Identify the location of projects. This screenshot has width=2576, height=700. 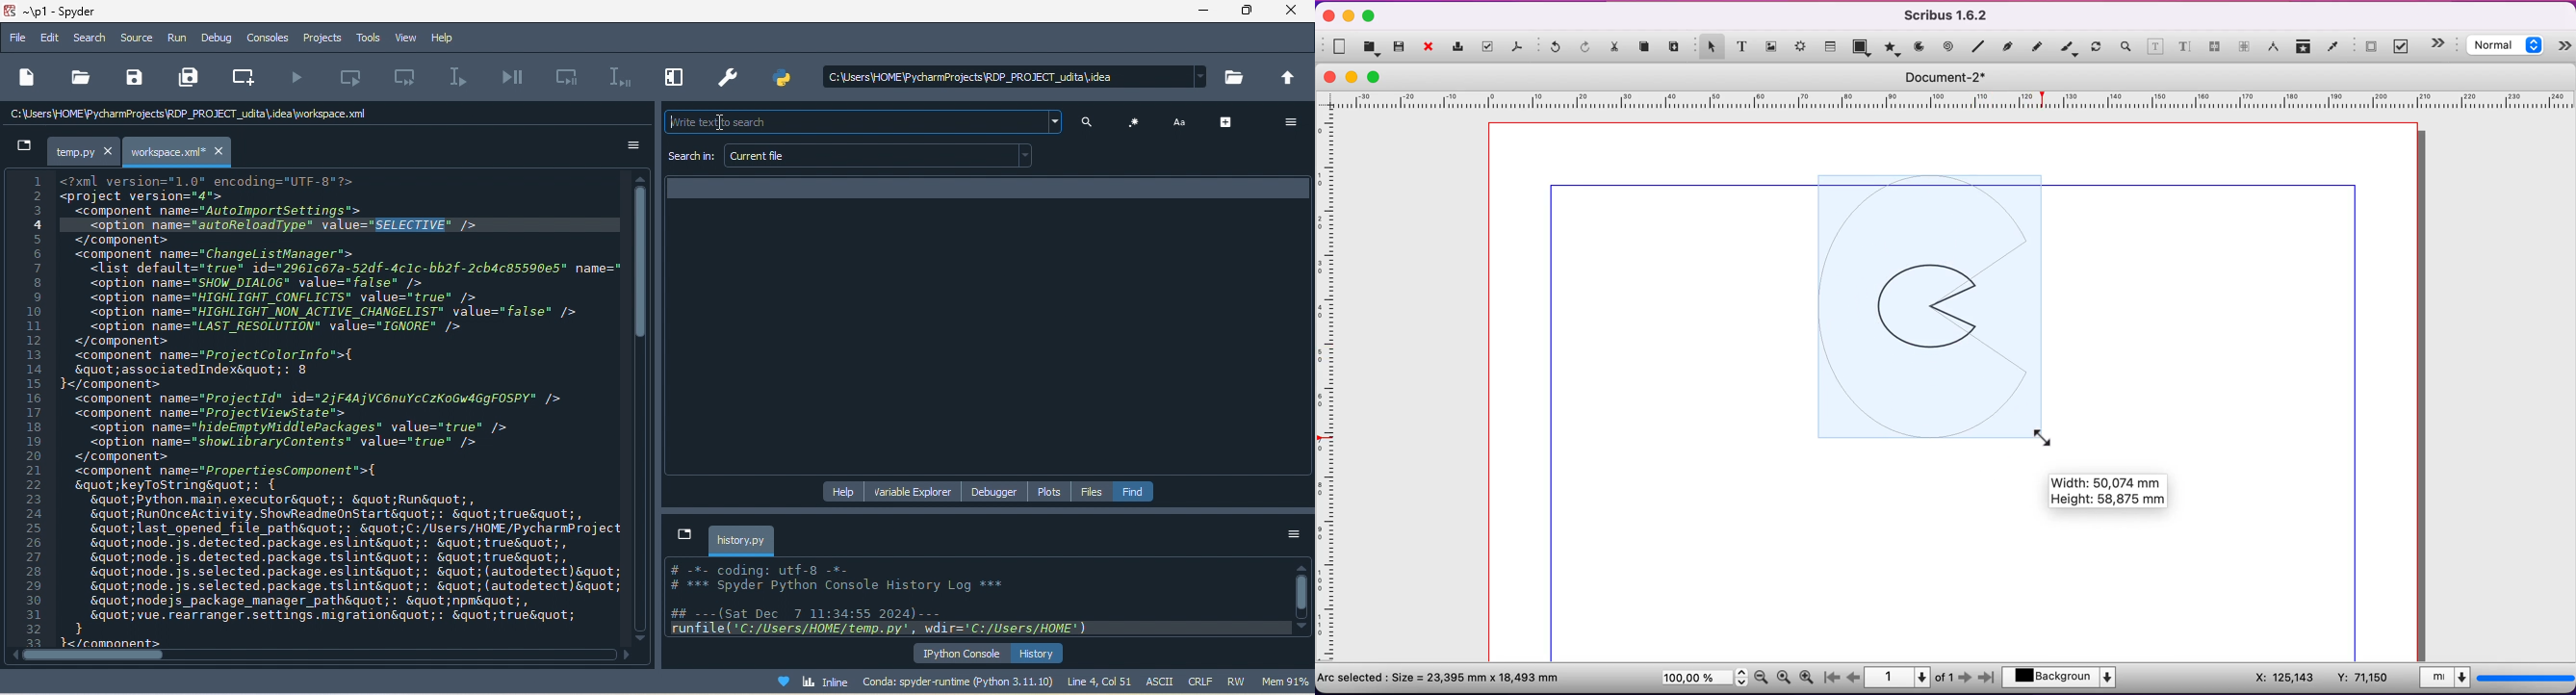
(319, 38).